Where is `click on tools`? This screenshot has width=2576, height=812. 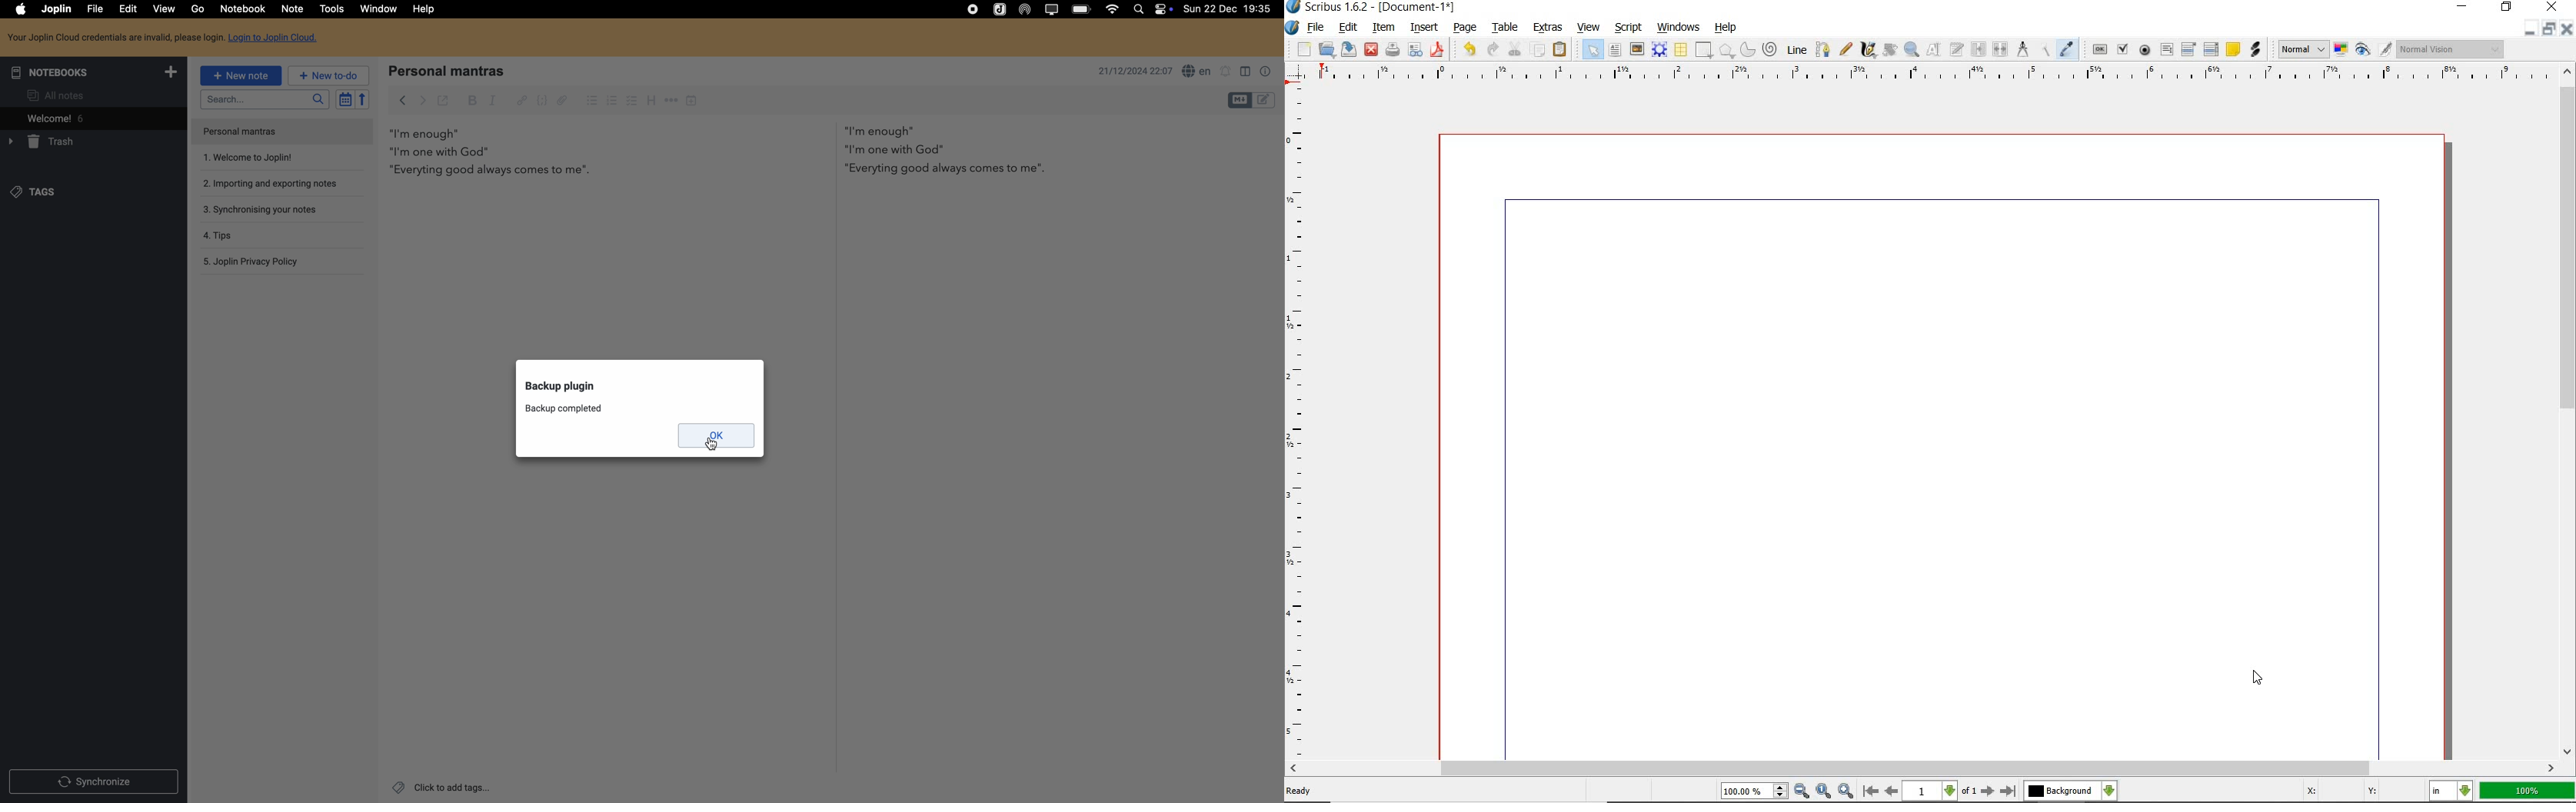 click on tools is located at coordinates (328, 10).